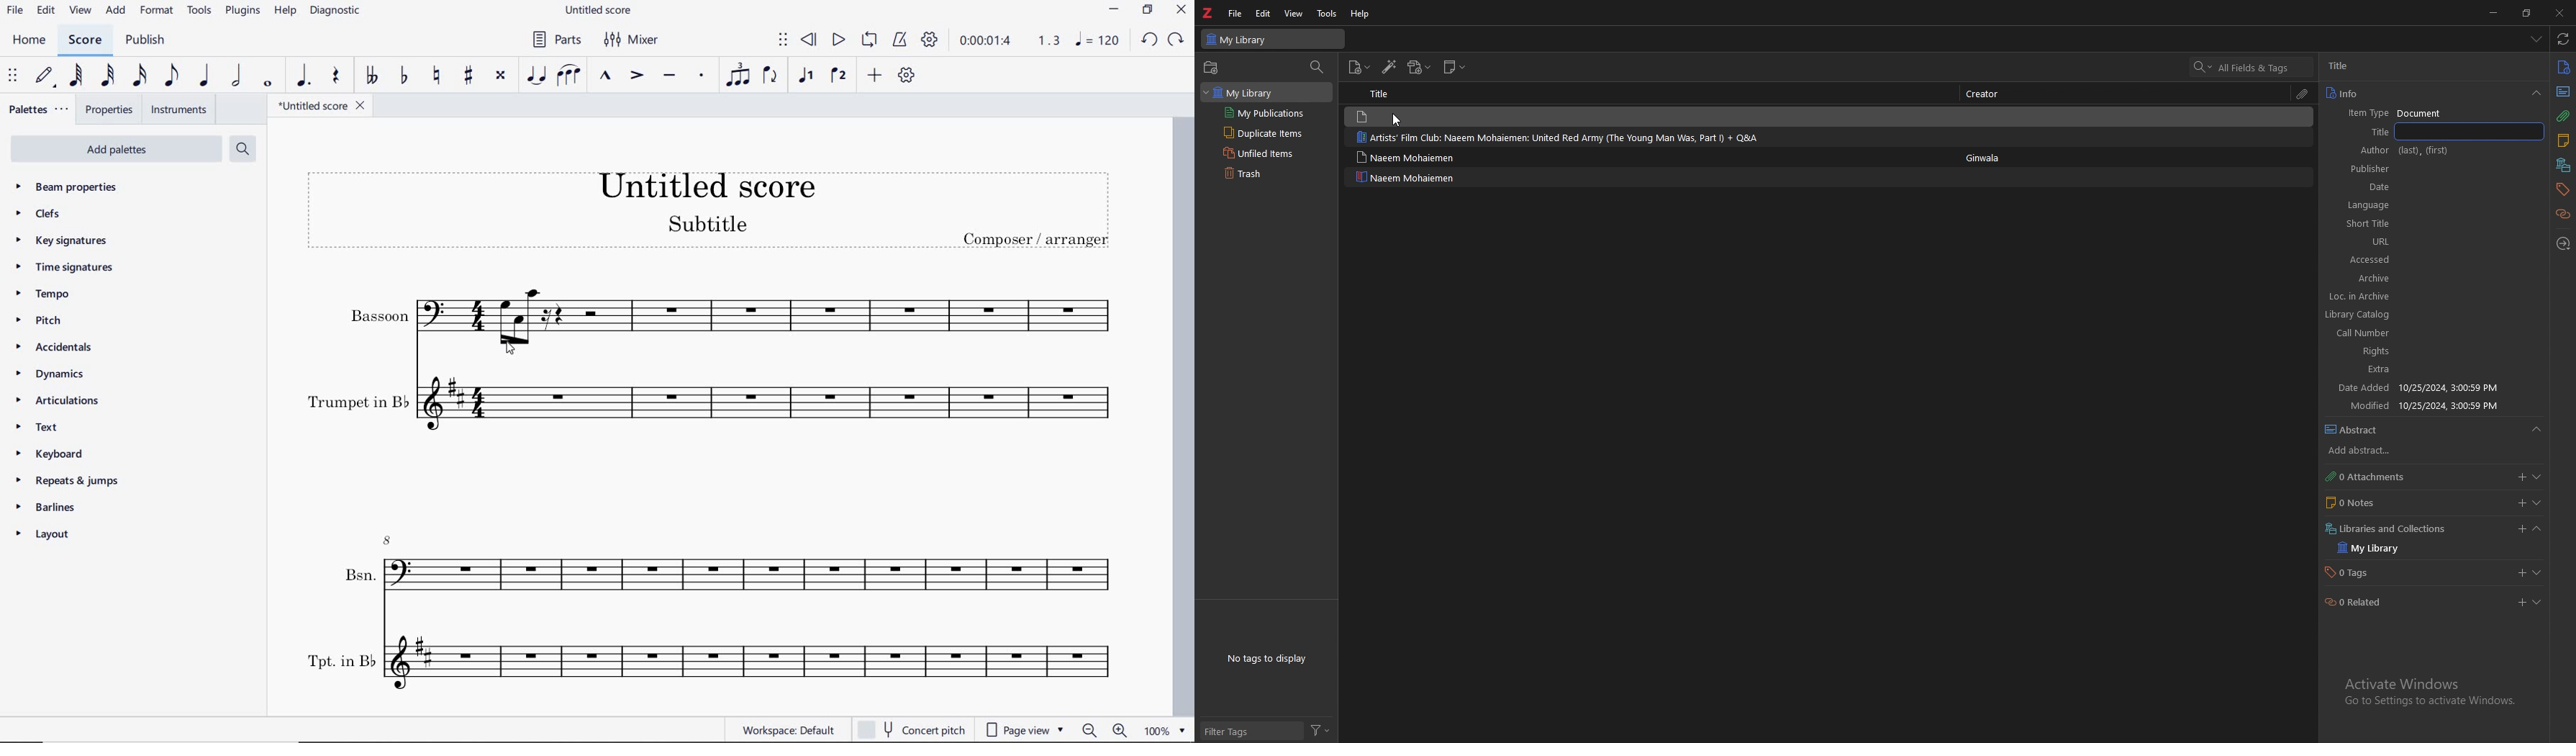 The image size is (2576, 756). I want to click on attachments, so click(2304, 94).